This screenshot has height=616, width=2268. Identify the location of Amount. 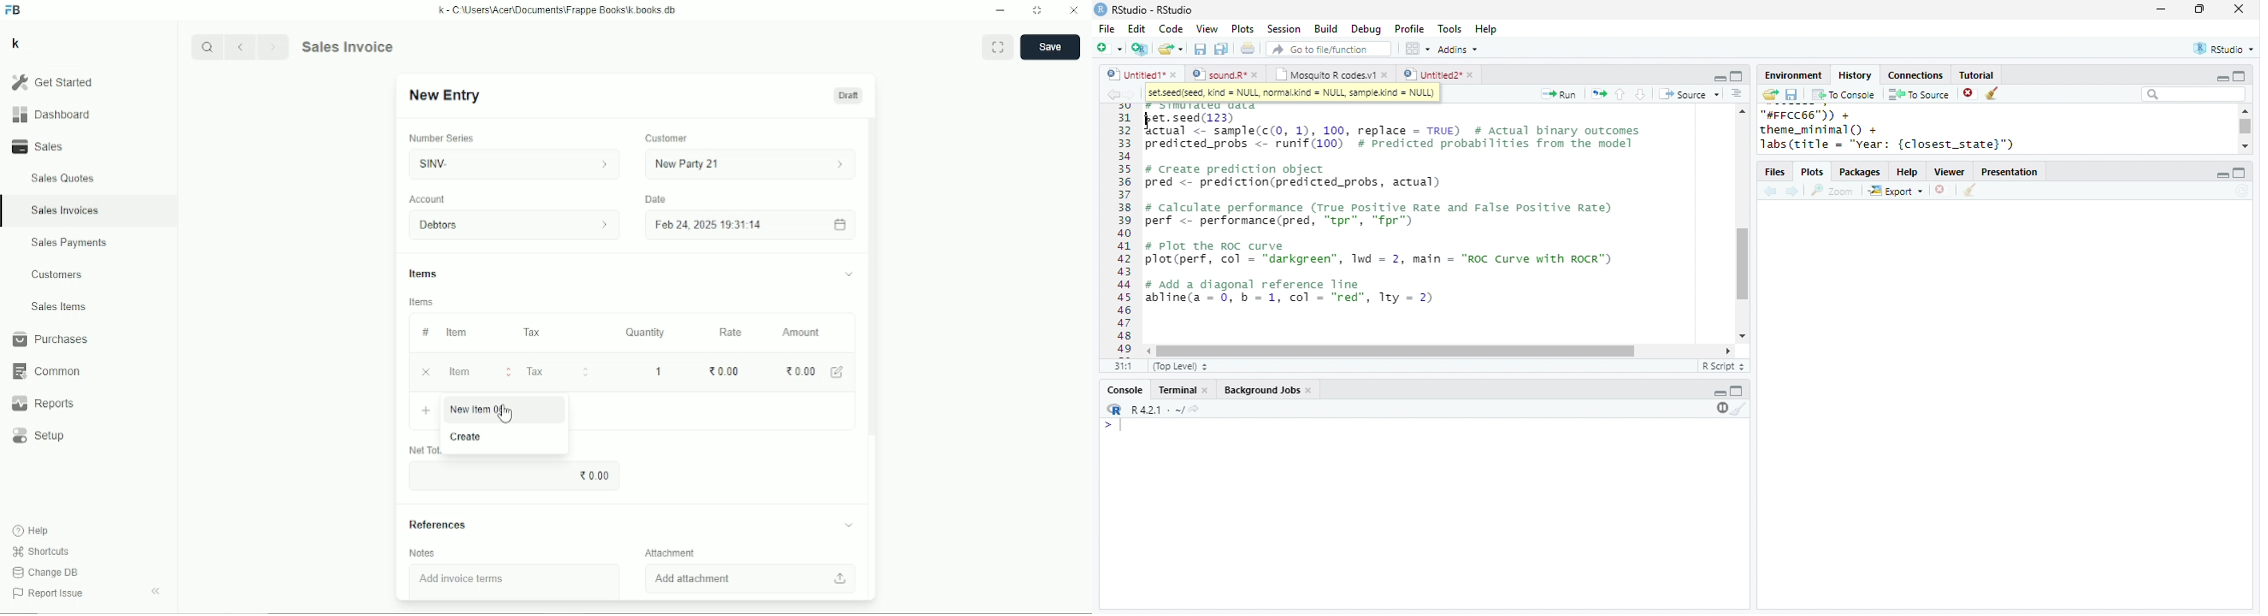
(802, 332).